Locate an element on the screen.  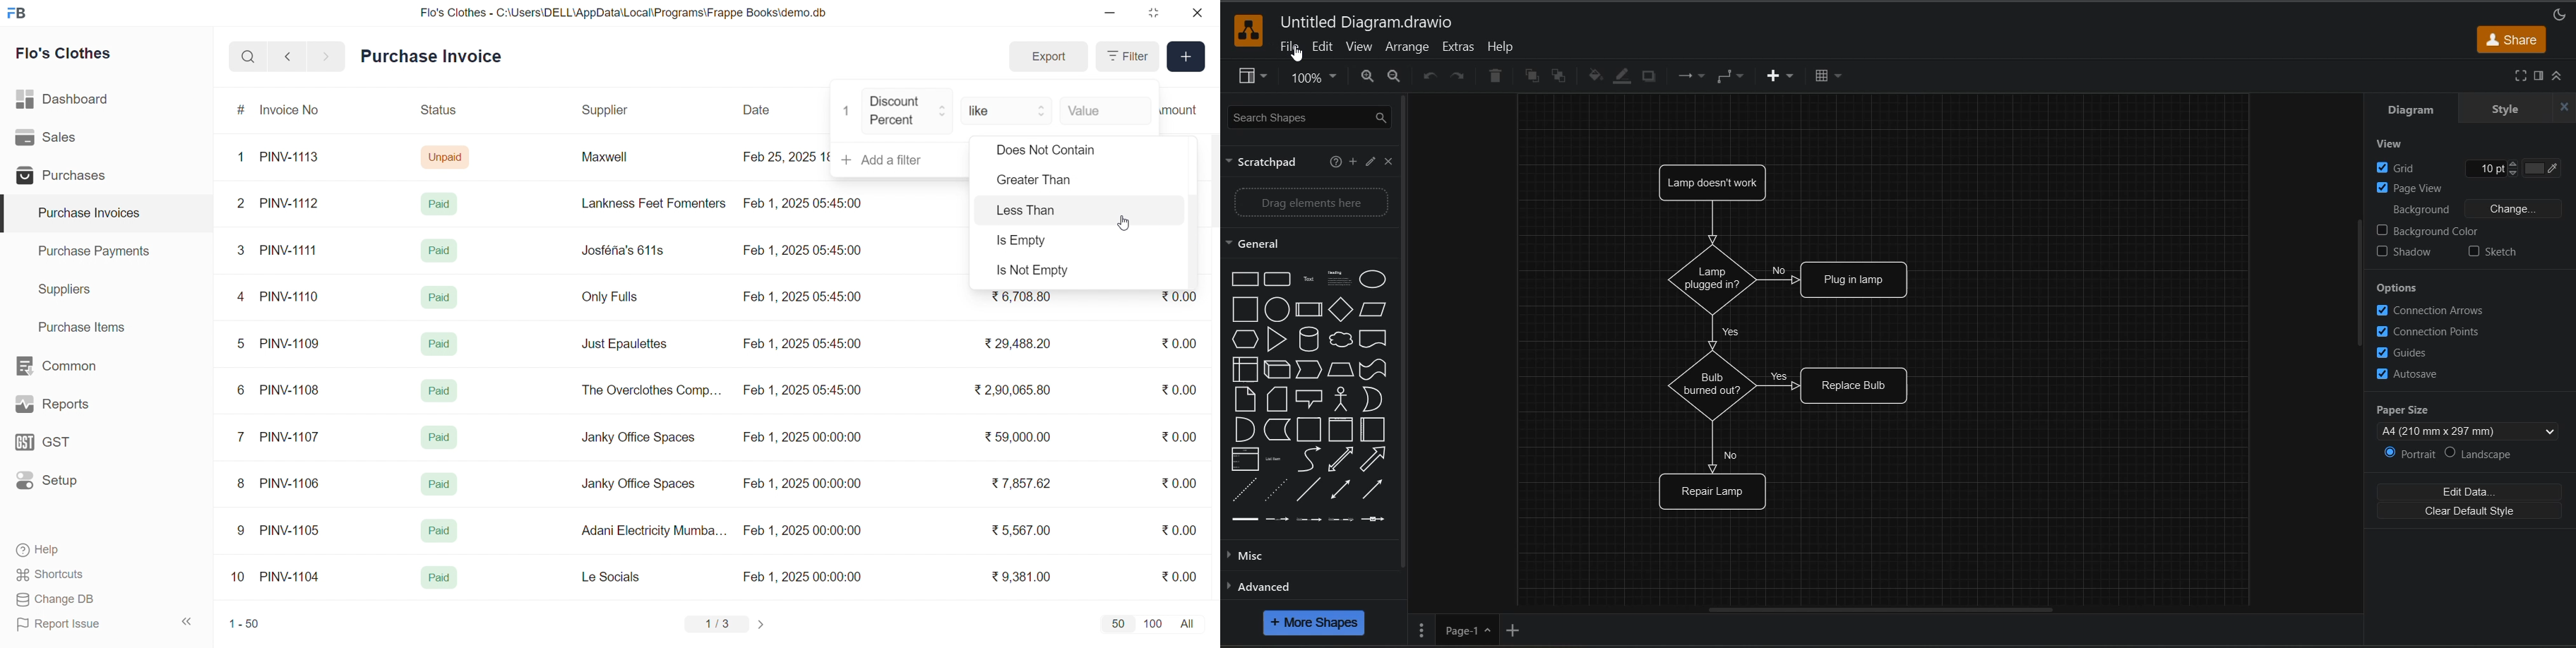
undo is located at coordinates (1426, 76).